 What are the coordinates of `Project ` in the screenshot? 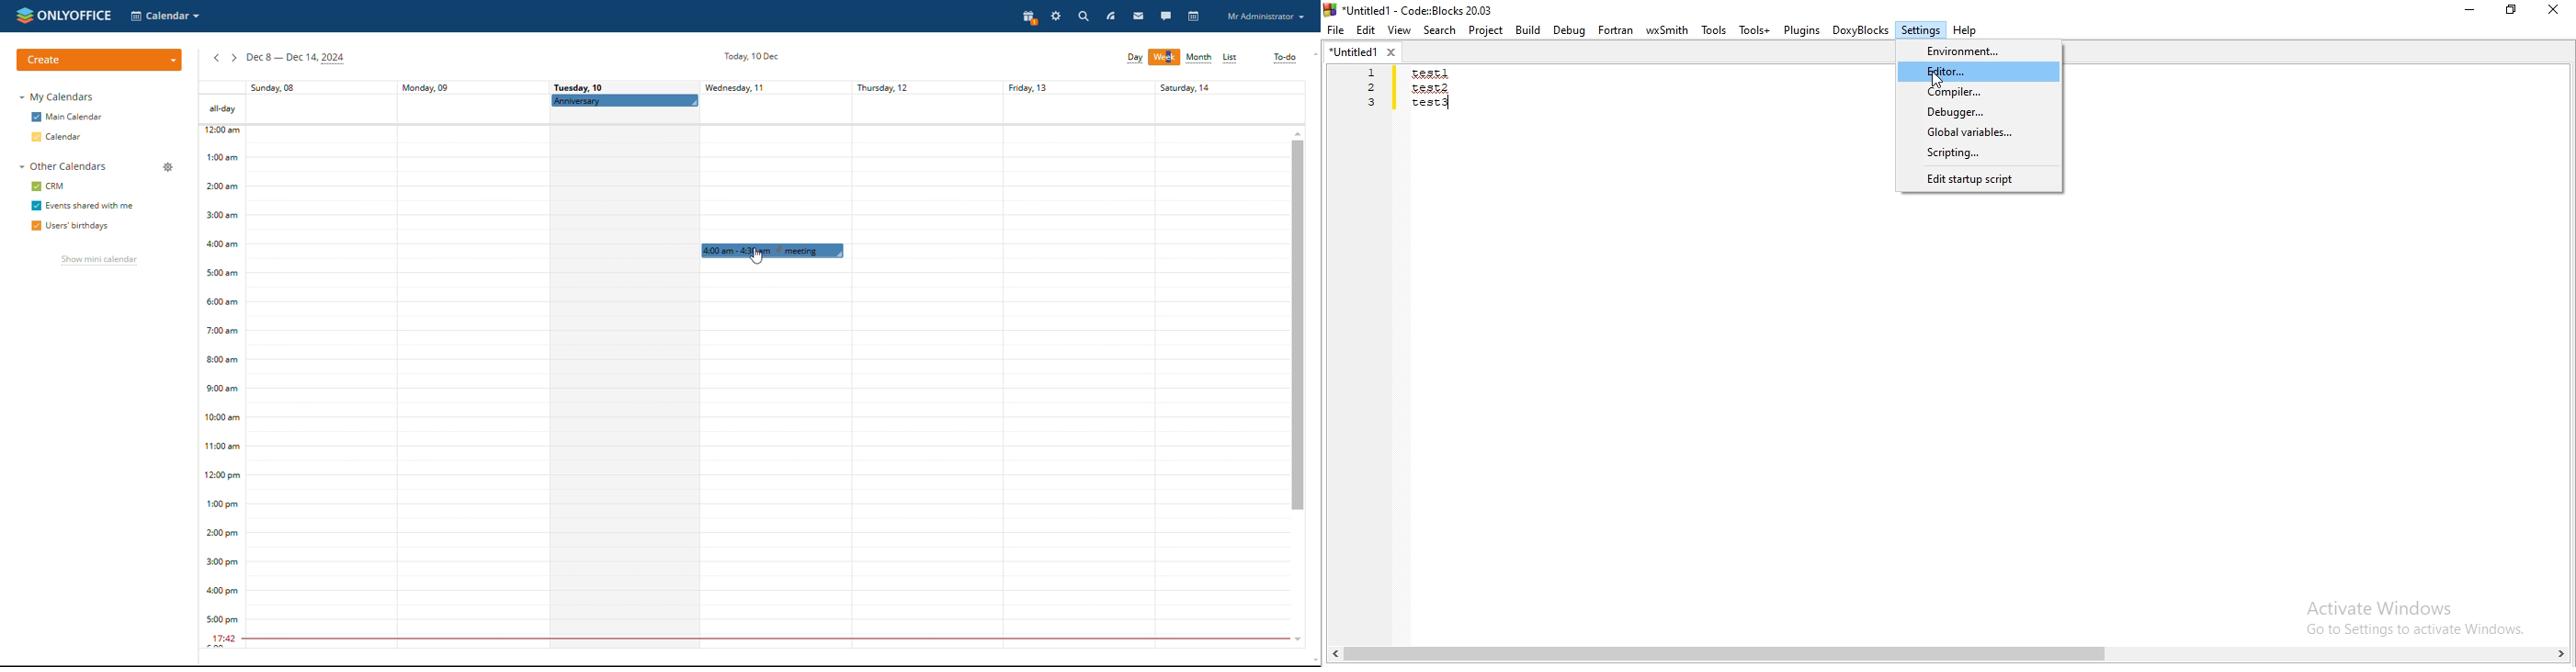 It's located at (1486, 31).